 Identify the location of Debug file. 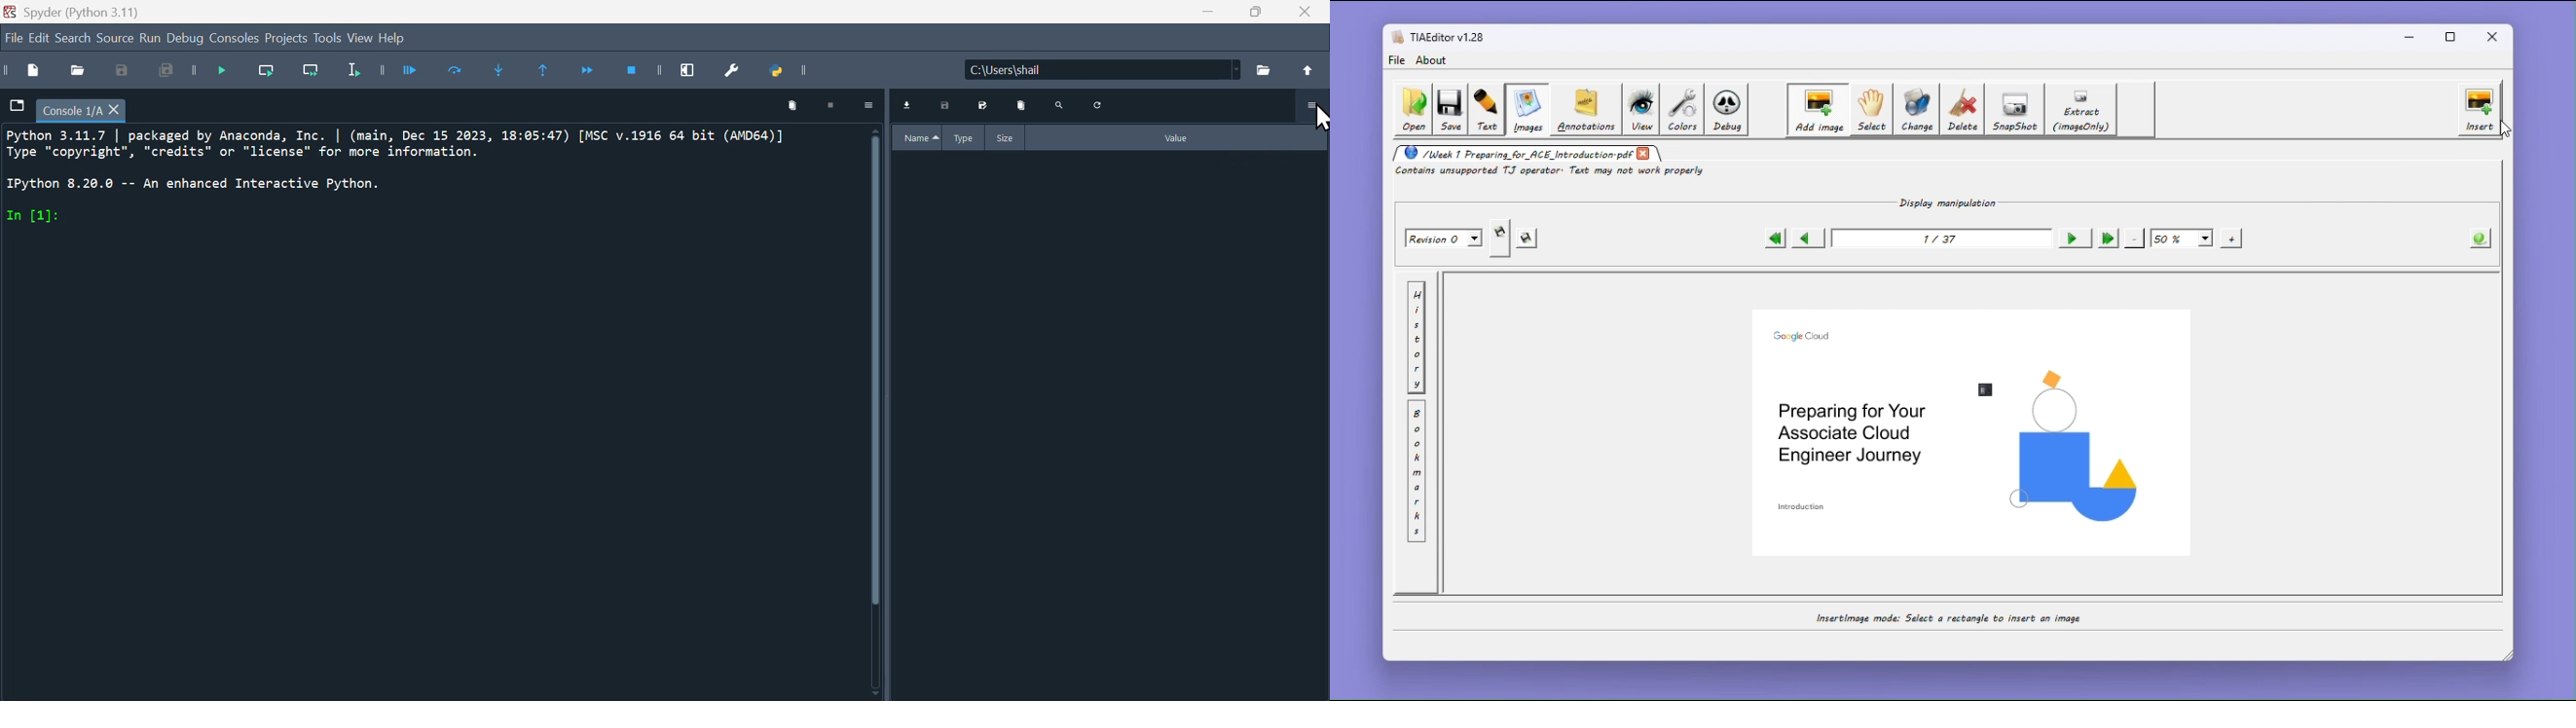
(228, 73).